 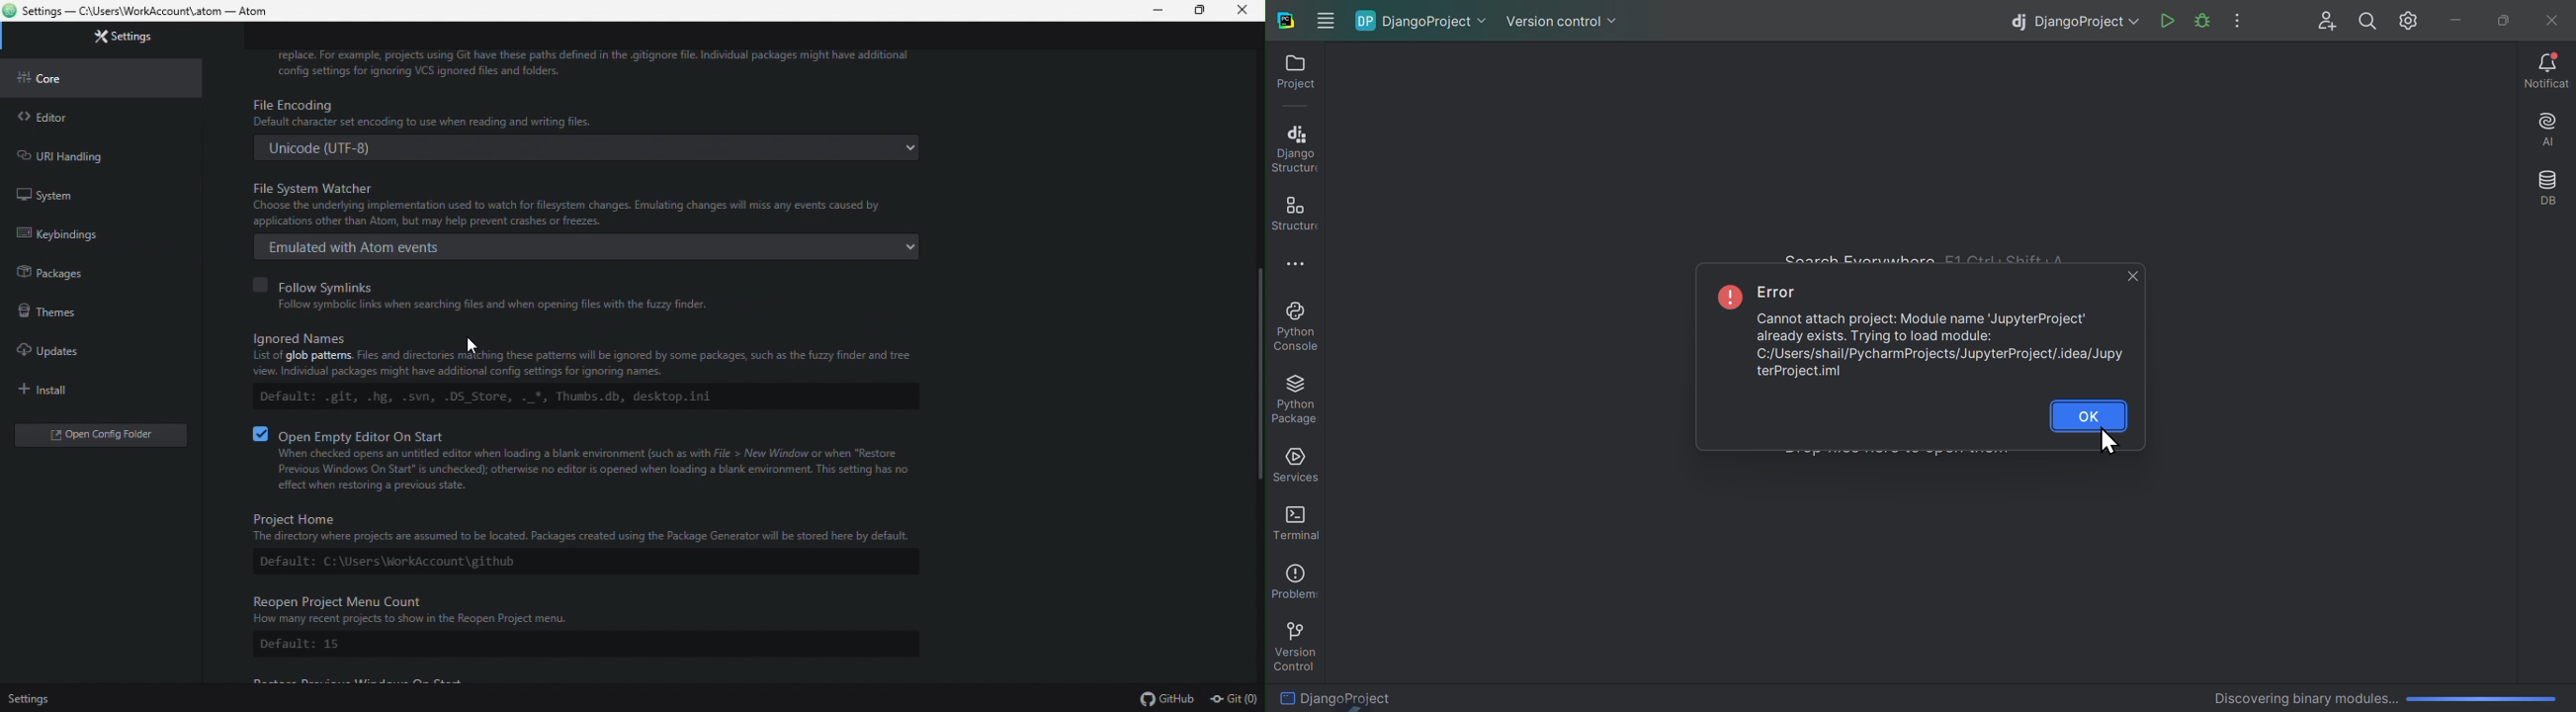 What do you see at coordinates (101, 435) in the screenshot?
I see `open Config editor` at bounding box center [101, 435].